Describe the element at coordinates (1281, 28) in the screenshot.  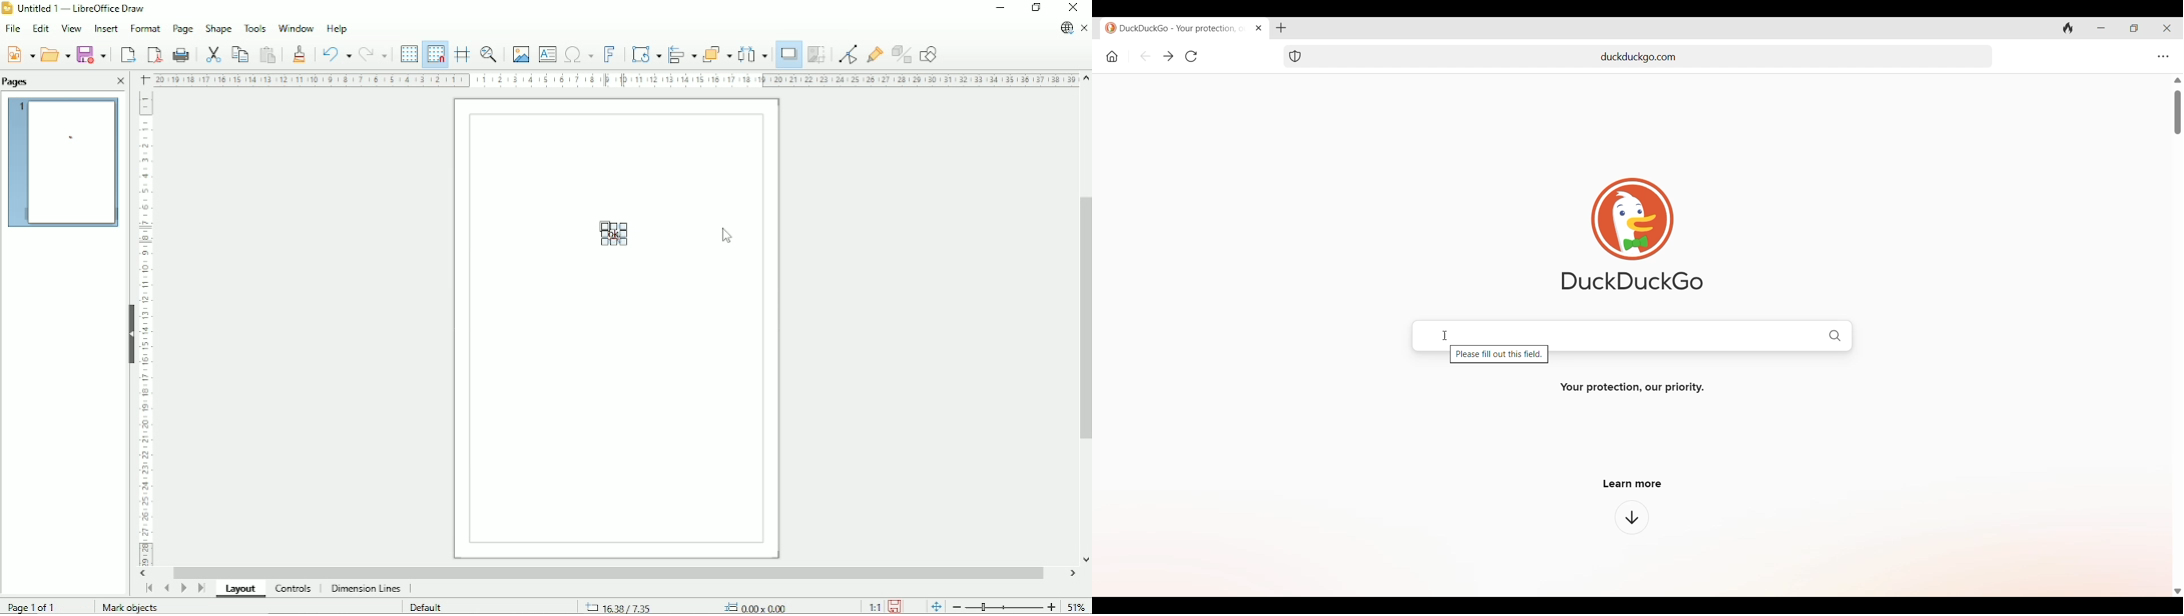
I see `Add new tab` at that location.